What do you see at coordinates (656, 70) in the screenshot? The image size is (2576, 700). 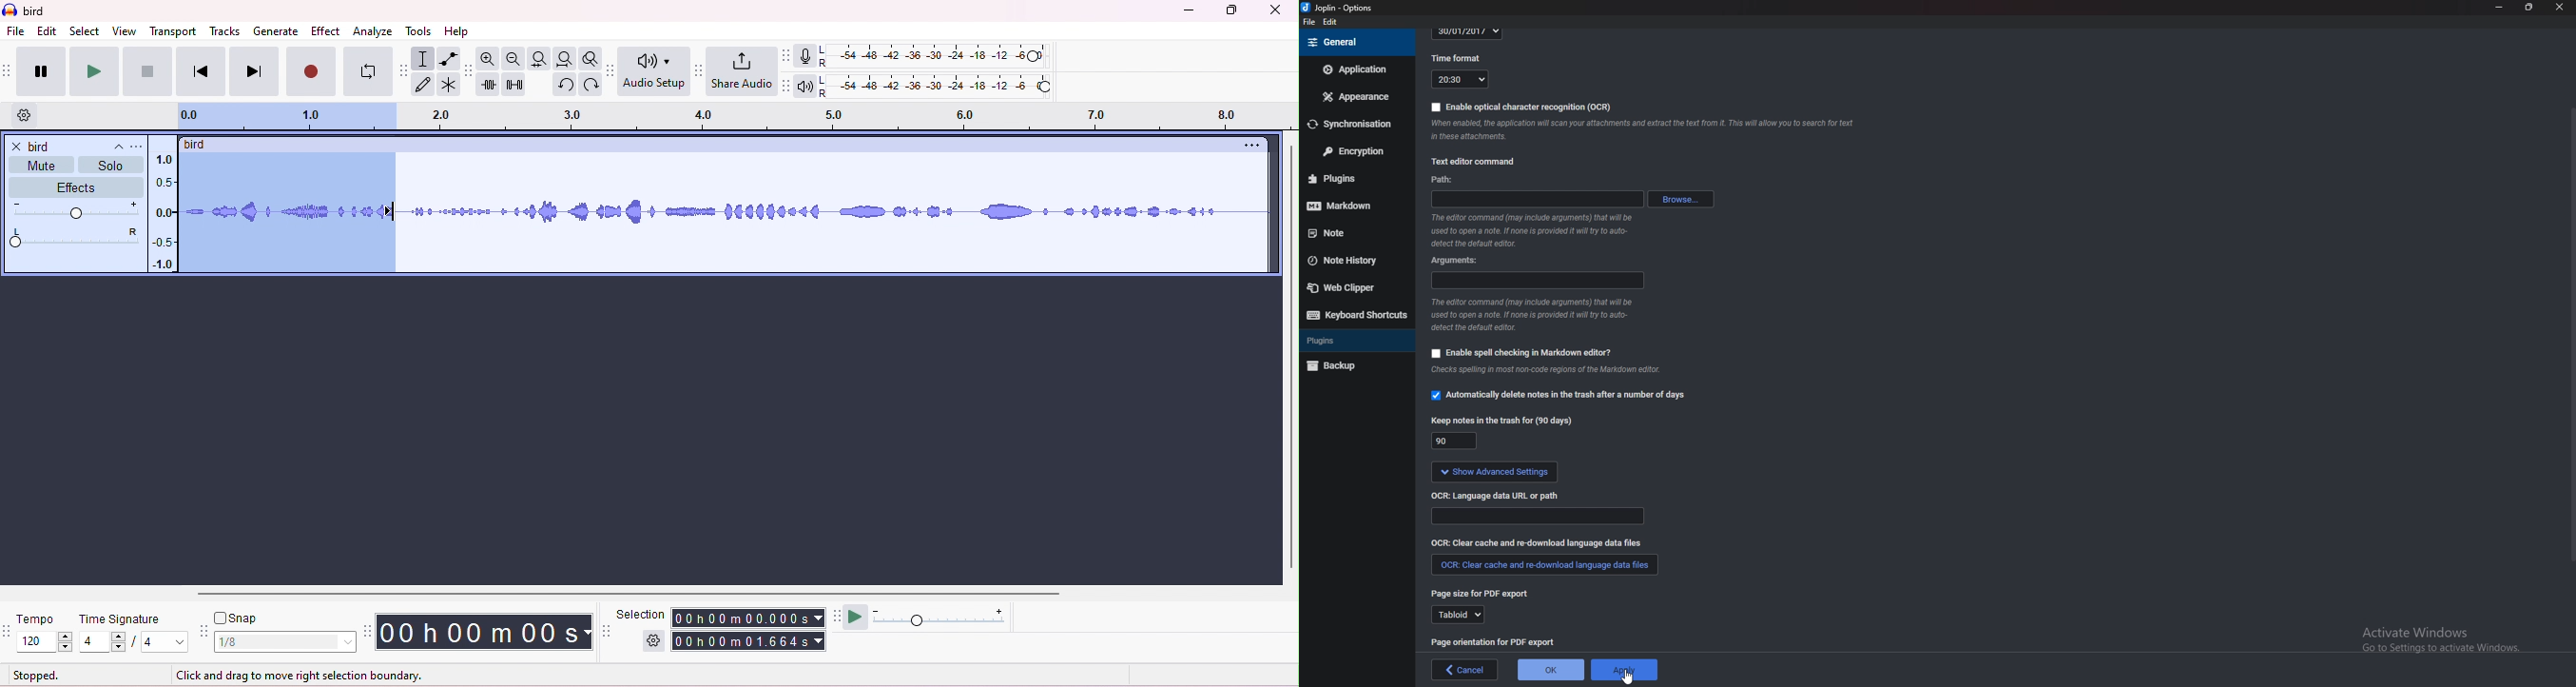 I see `Audio setup` at bounding box center [656, 70].